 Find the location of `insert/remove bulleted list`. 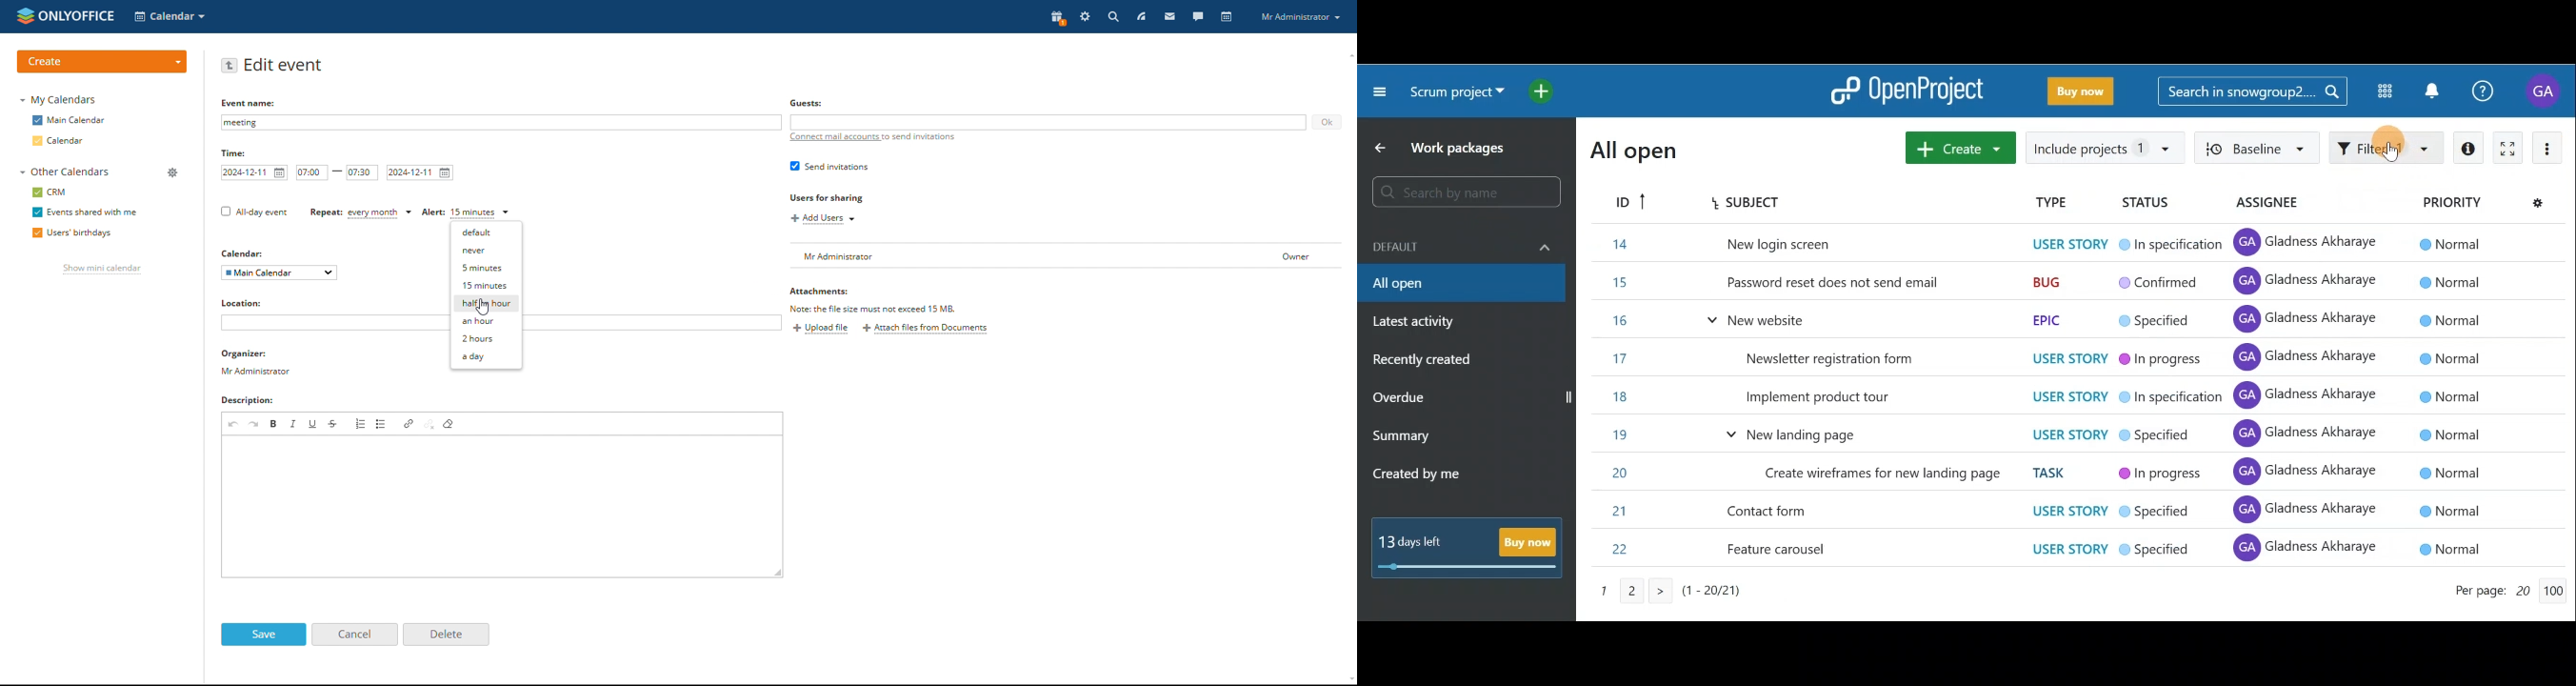

insert/remove bulleted list is located at coordinates (382, 424).